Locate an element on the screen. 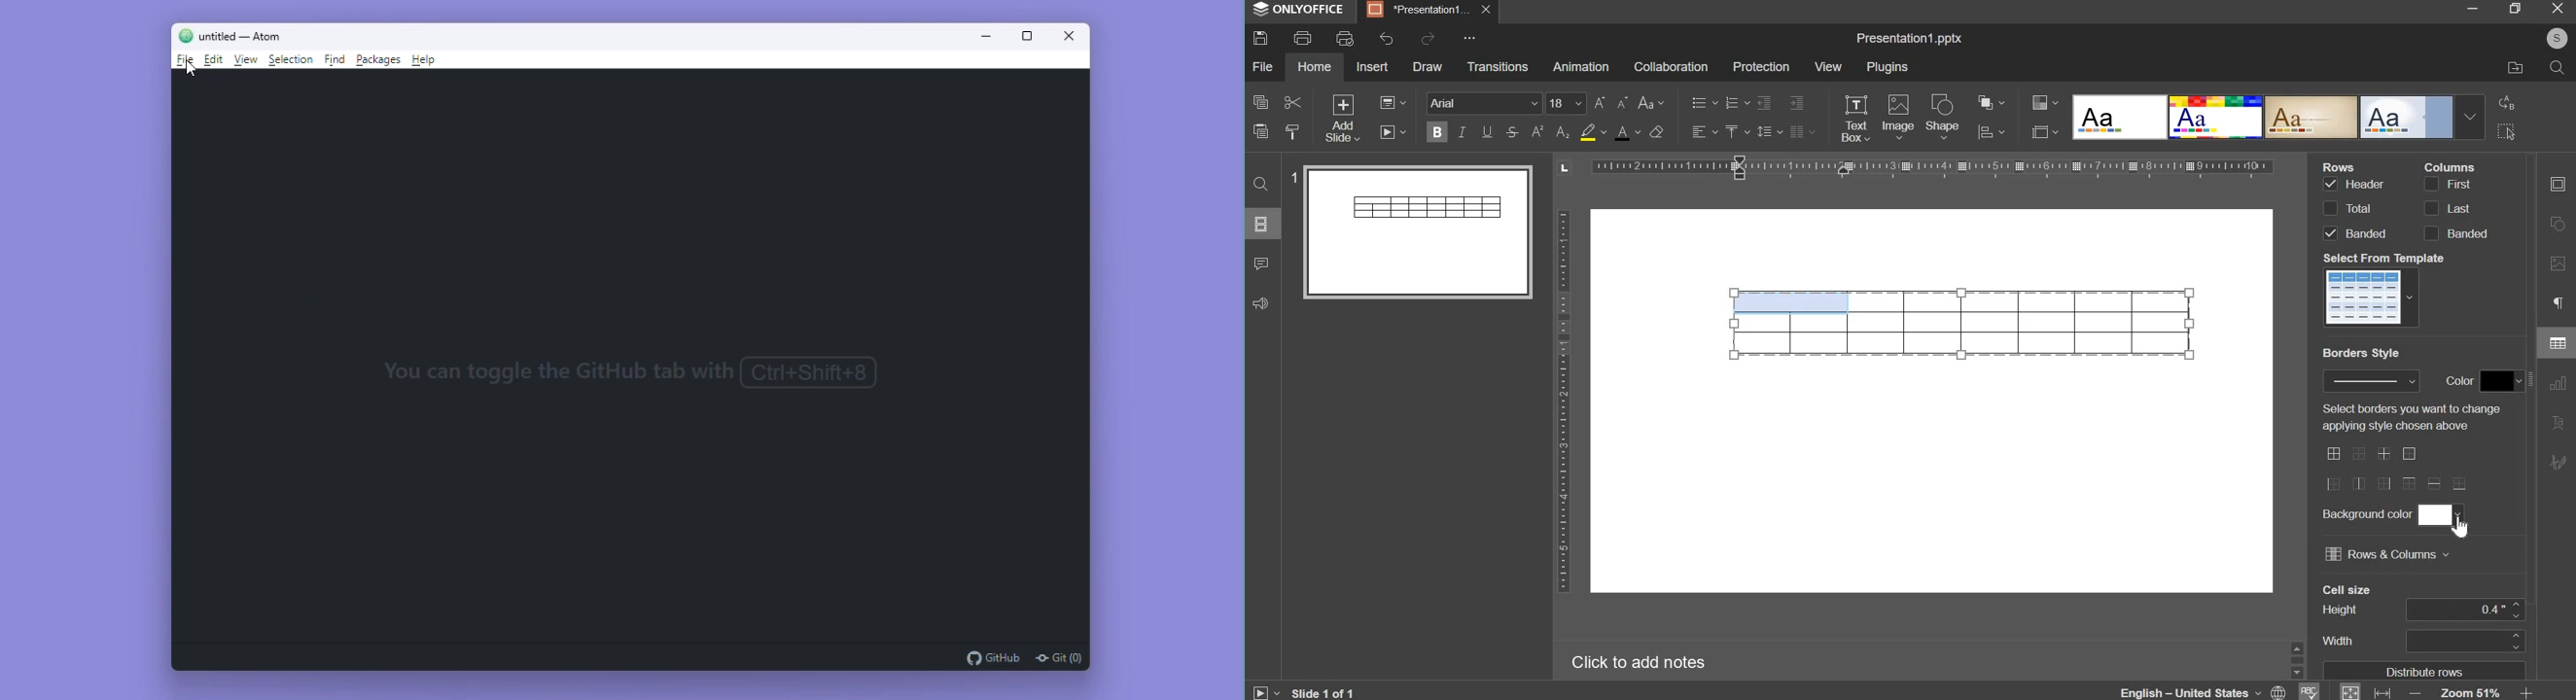 This screenshot has height=700, width=2576. insert is located at coordinates (1372, 66).